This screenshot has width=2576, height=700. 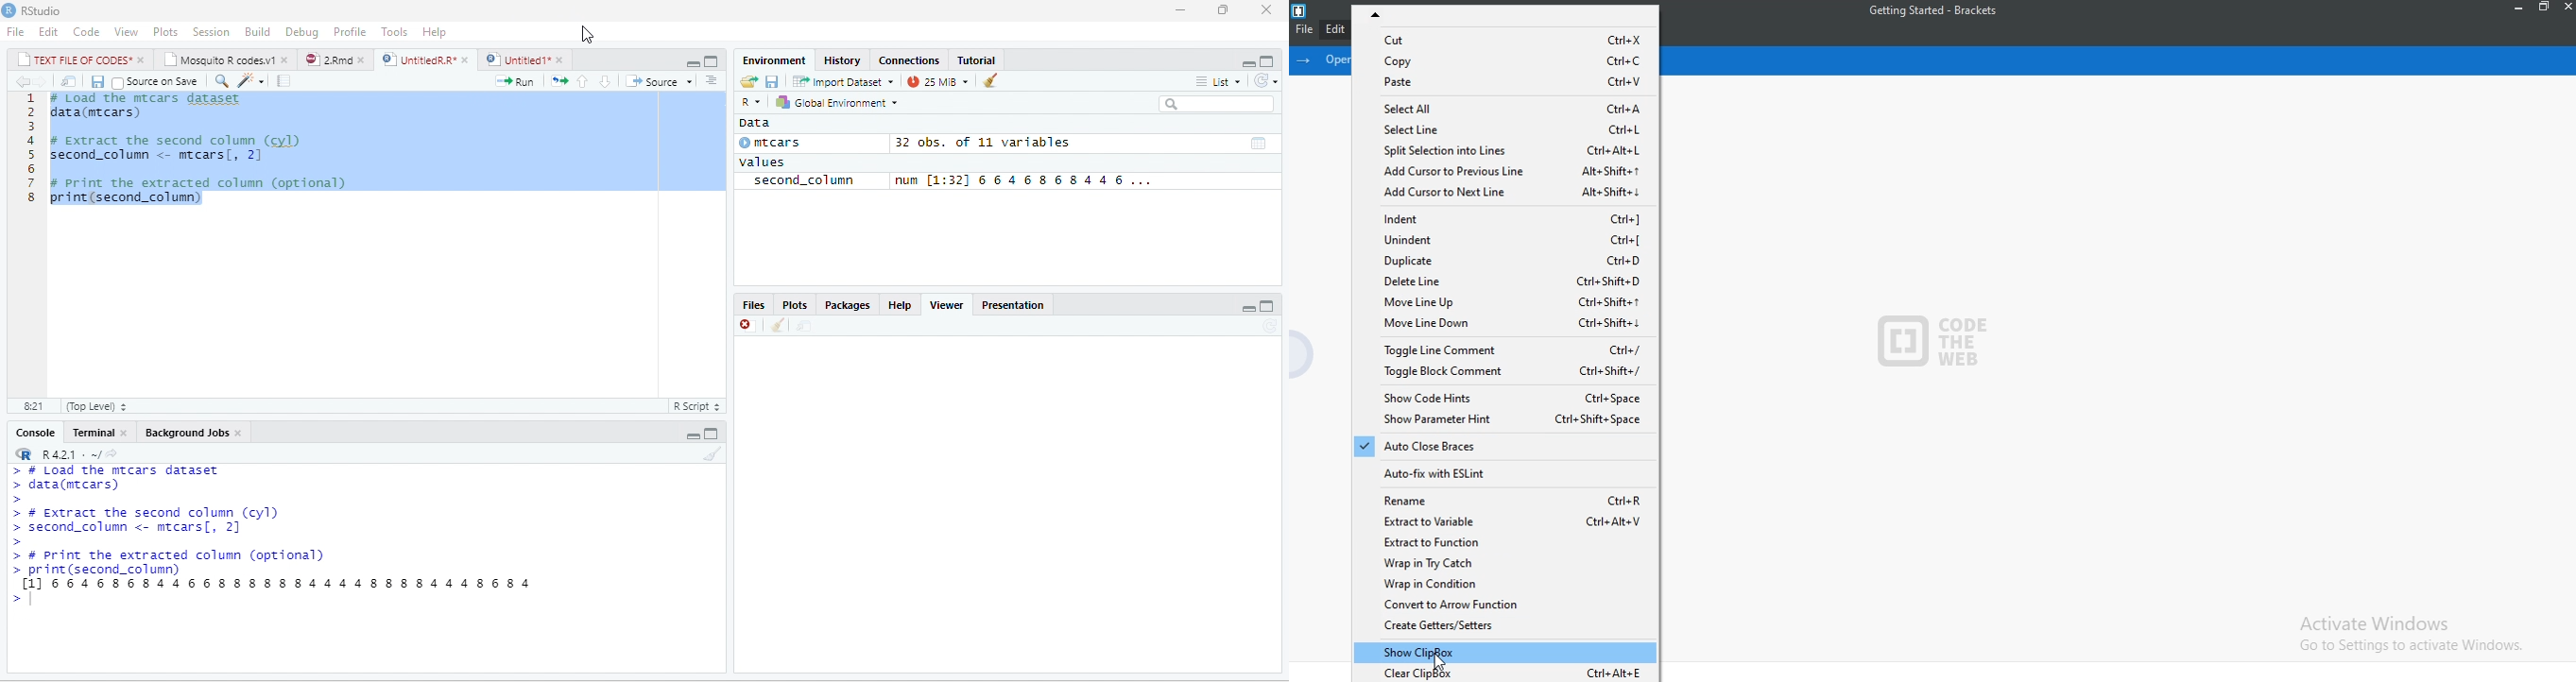 What do you see at coordinates (747, 327) in the screenshot?
I see `close` at bounding box center [747, 327].